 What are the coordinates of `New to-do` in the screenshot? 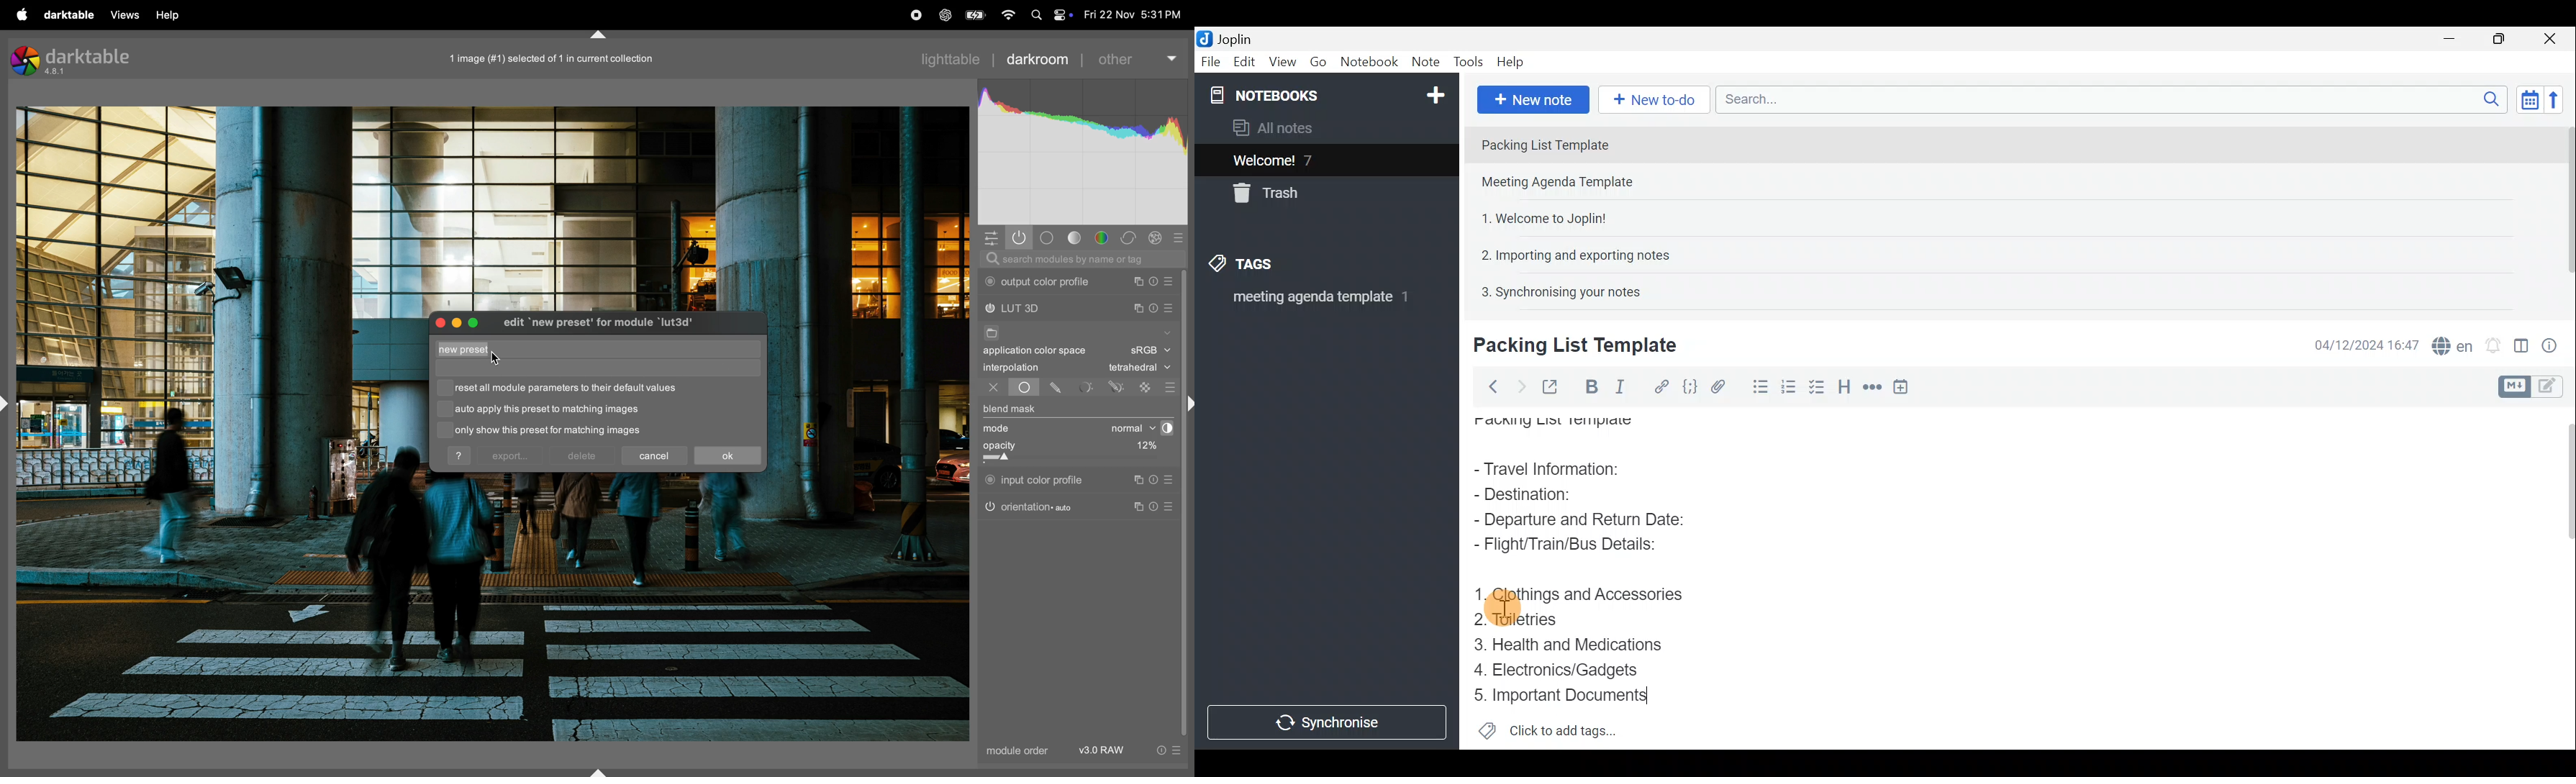 It's located at (1655, 100).